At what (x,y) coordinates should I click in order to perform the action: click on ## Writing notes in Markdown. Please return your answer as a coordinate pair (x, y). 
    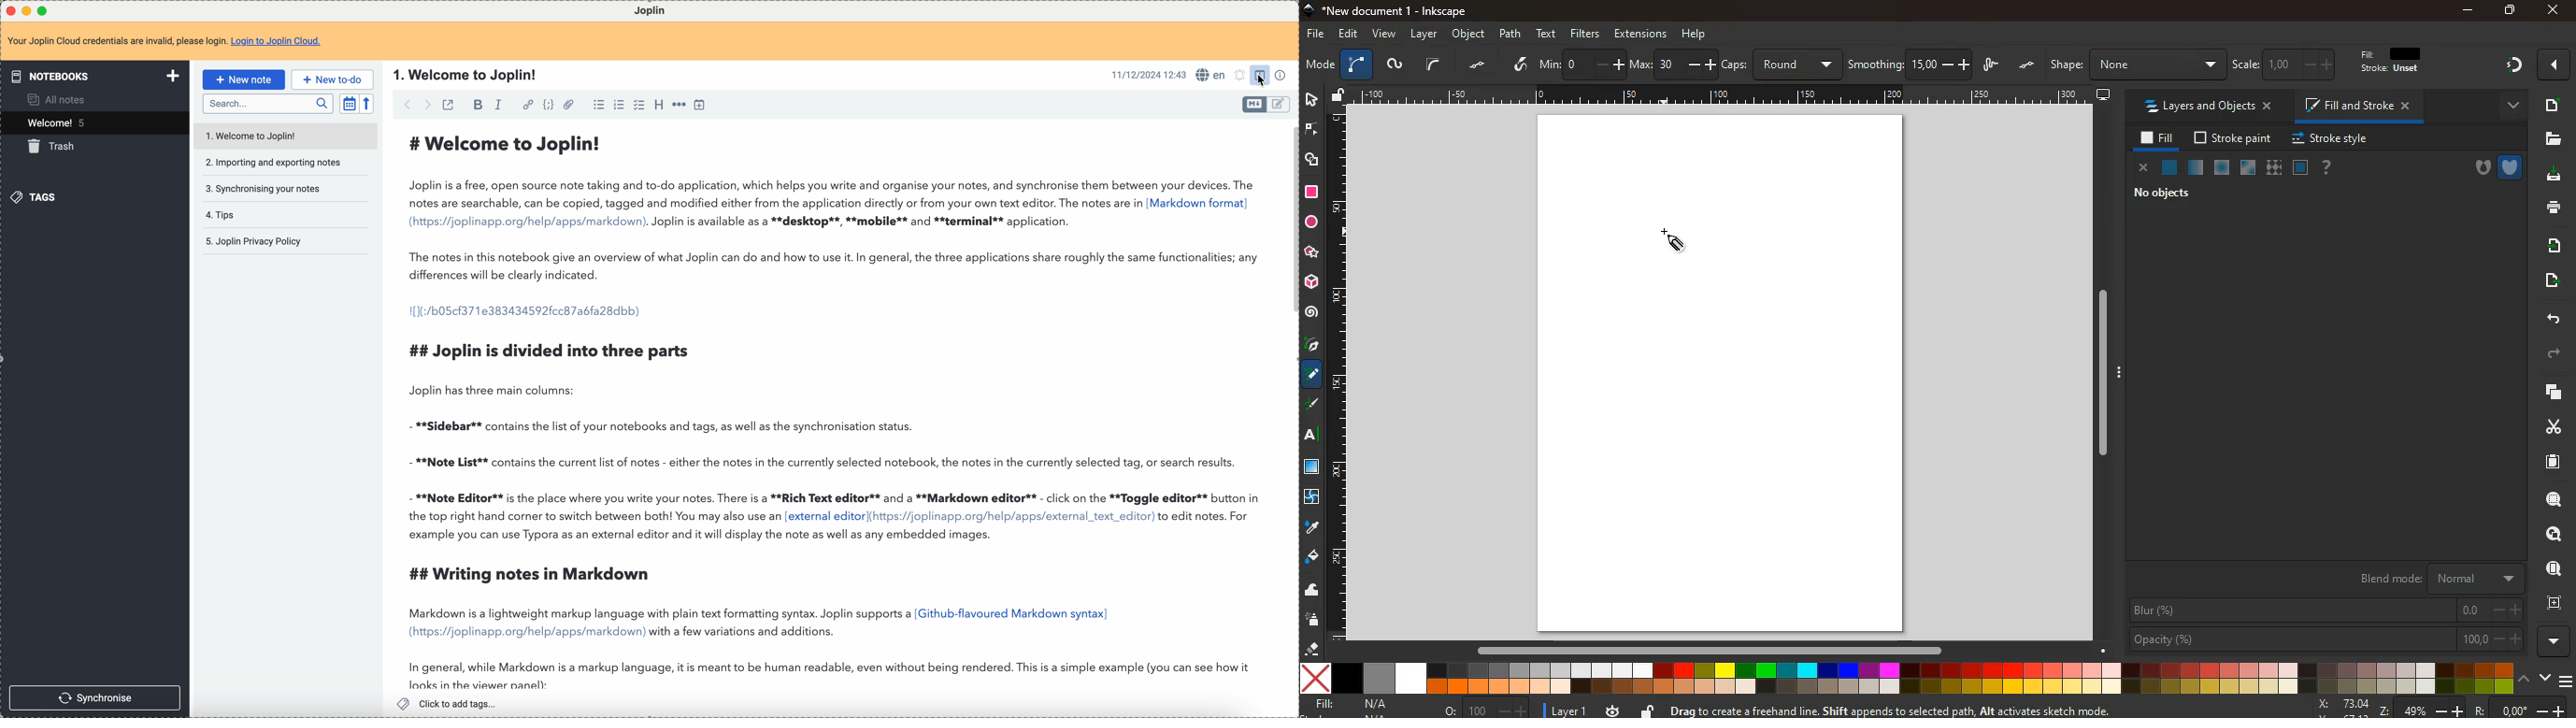
    Looking at the image, I should click on (540, 574).